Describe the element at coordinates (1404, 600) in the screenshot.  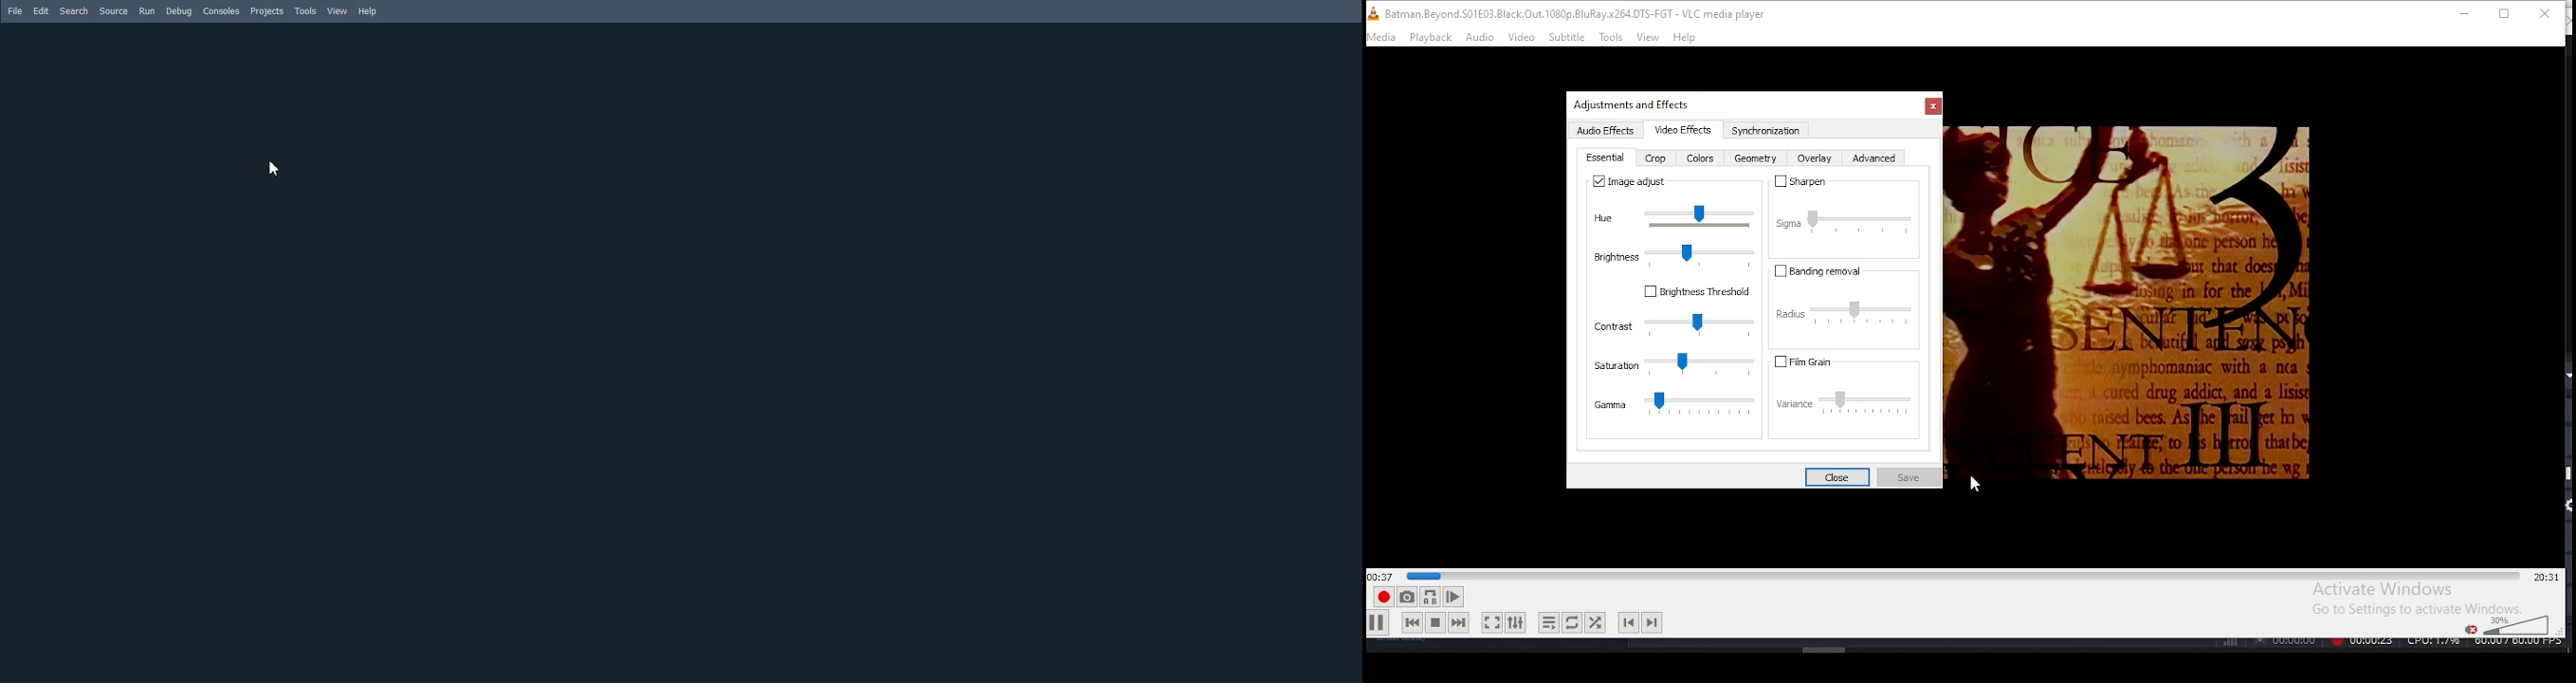
I see `take snapshot` at that location.